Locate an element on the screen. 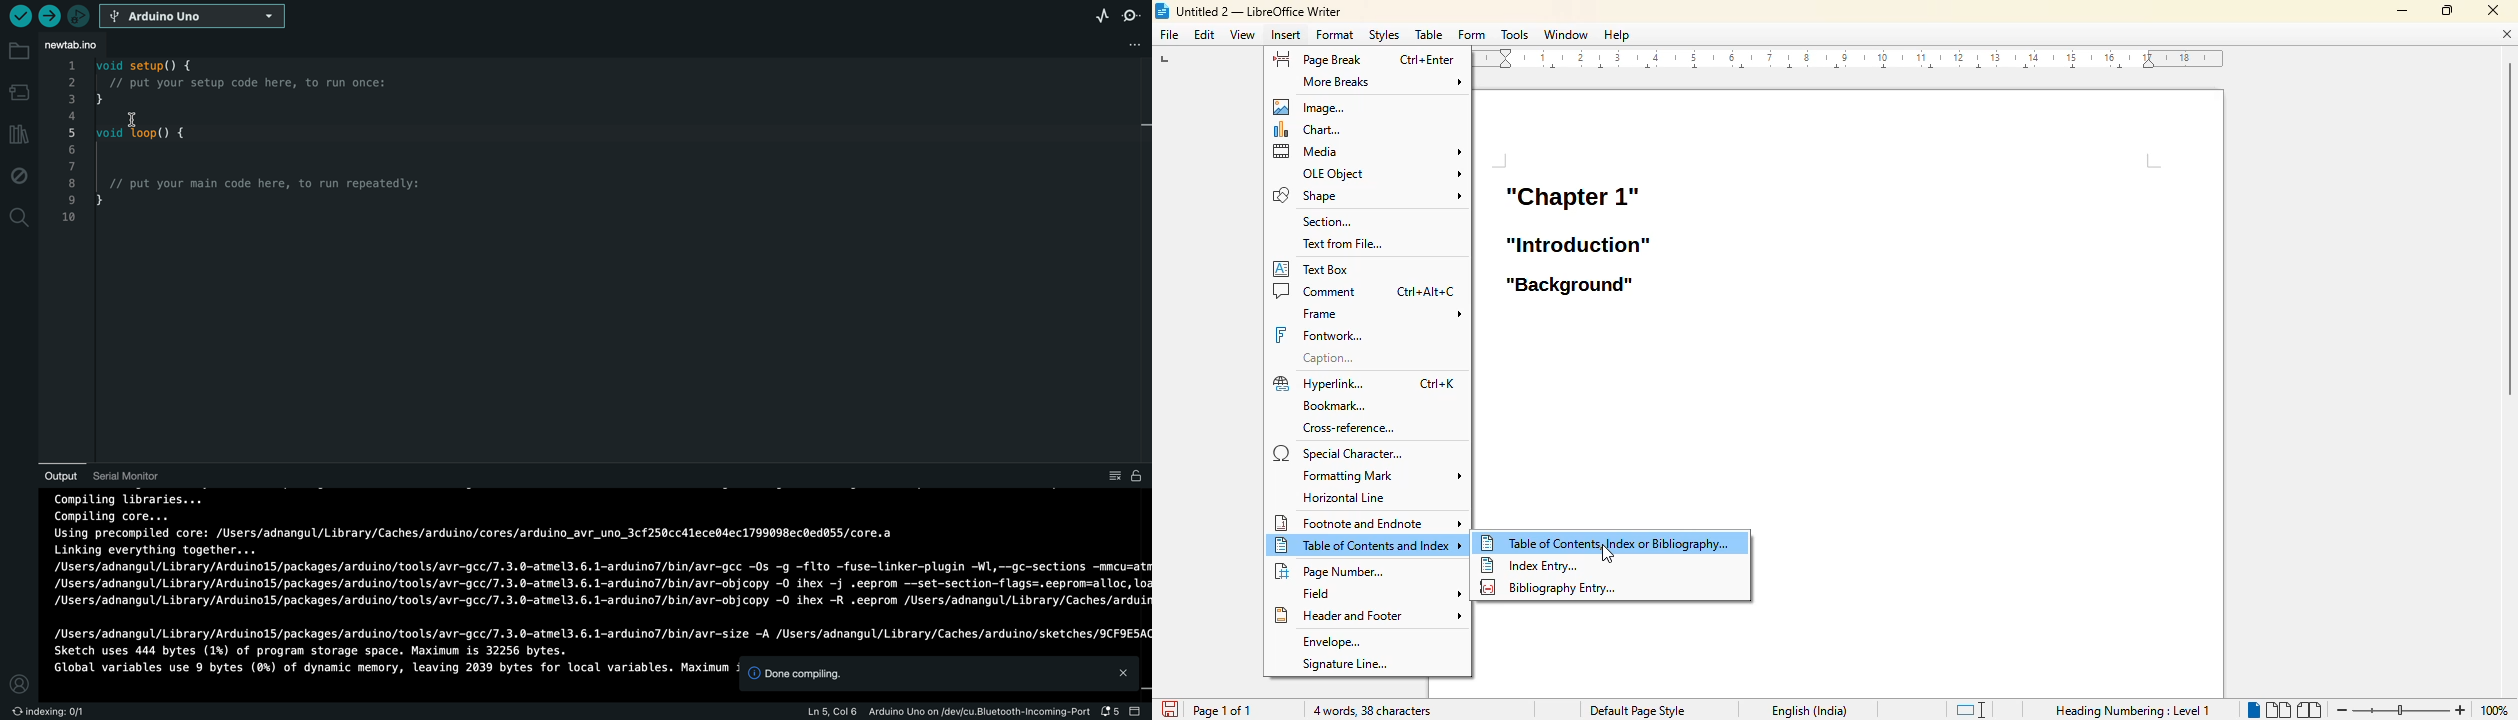 This screenshot has height=728, width=2520. window is located at coordinates (1567, 34).